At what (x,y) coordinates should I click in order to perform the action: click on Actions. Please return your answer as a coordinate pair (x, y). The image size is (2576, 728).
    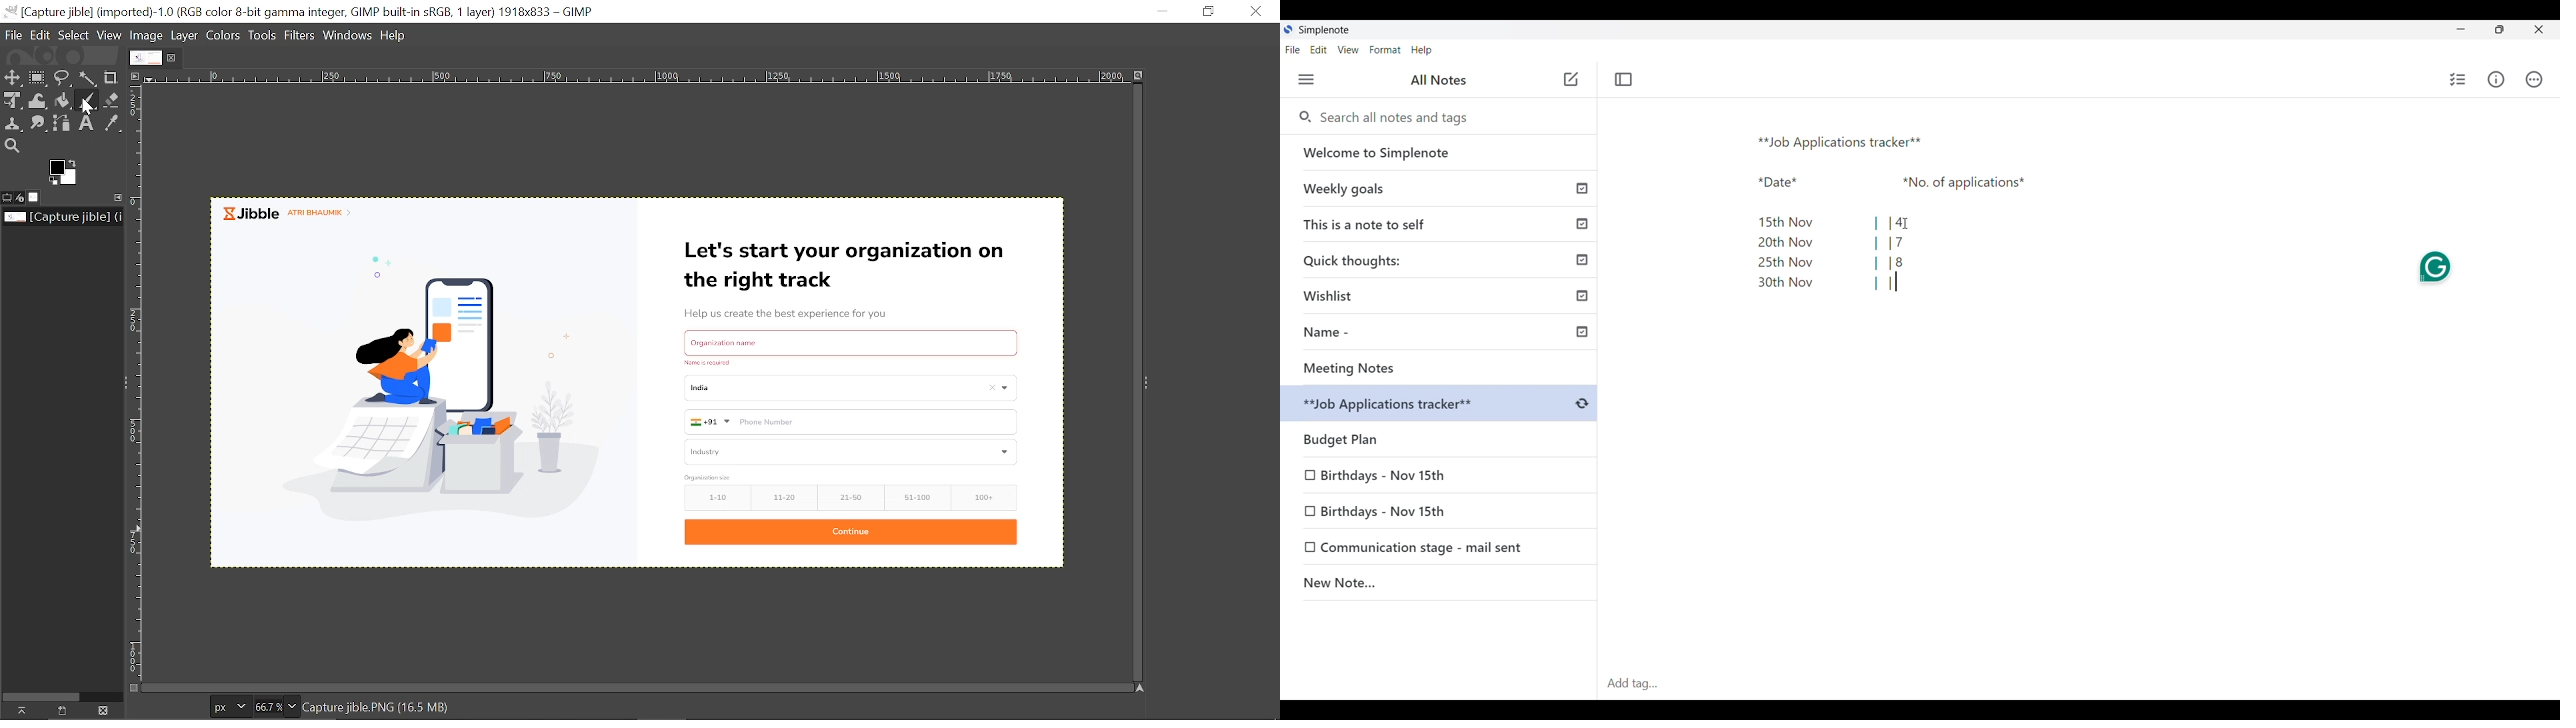
    Looking at the image, I should click on (2534, 79).